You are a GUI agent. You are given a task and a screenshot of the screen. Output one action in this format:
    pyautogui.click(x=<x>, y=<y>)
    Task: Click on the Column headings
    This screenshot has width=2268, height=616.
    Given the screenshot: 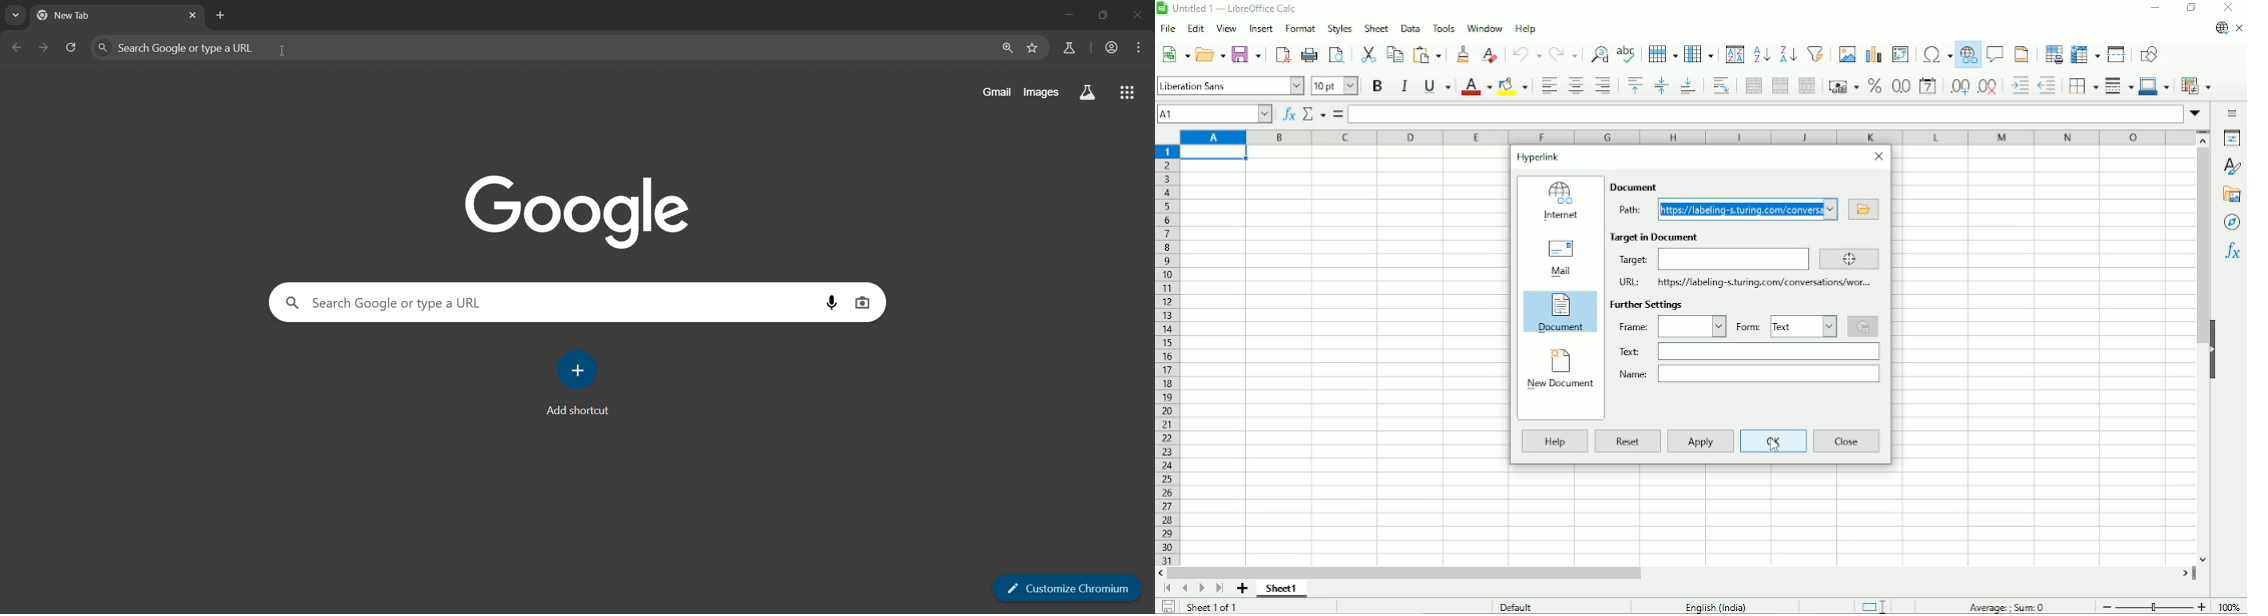 What is the action you would take?
    pyautogui.click(x=1686, y=137)
    